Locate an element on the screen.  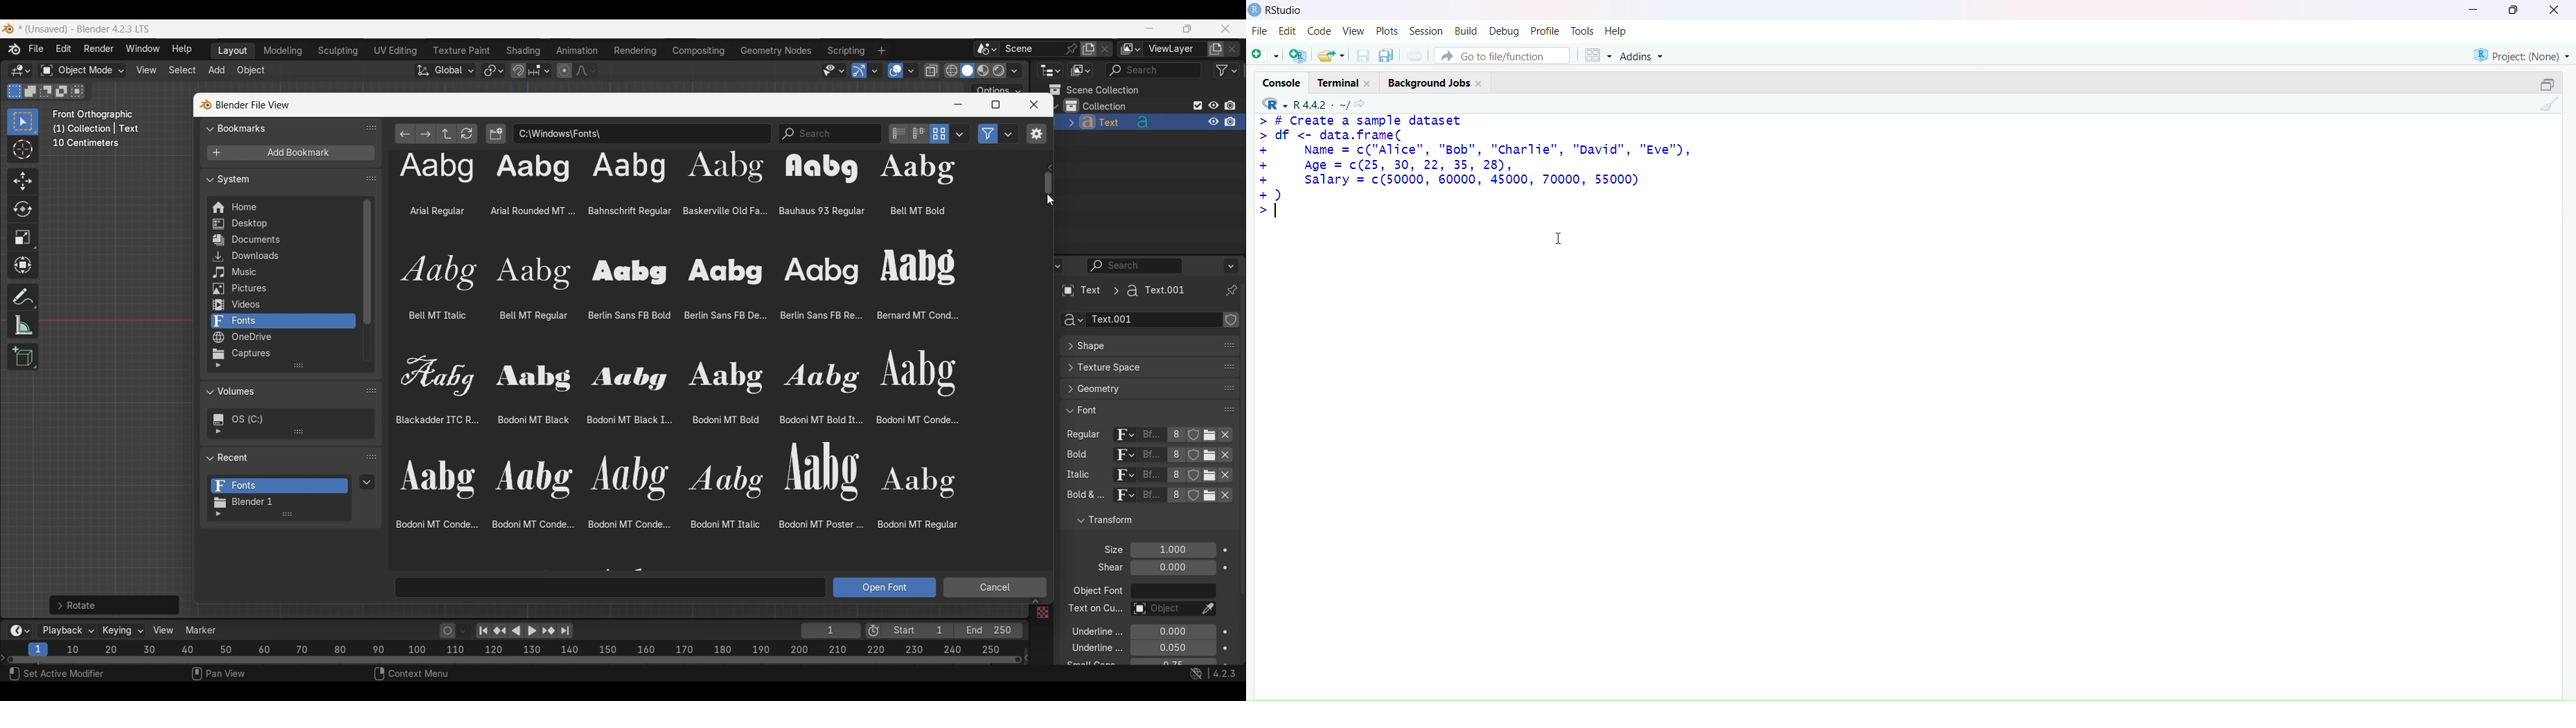
session is located at coordinates (1427, 31).